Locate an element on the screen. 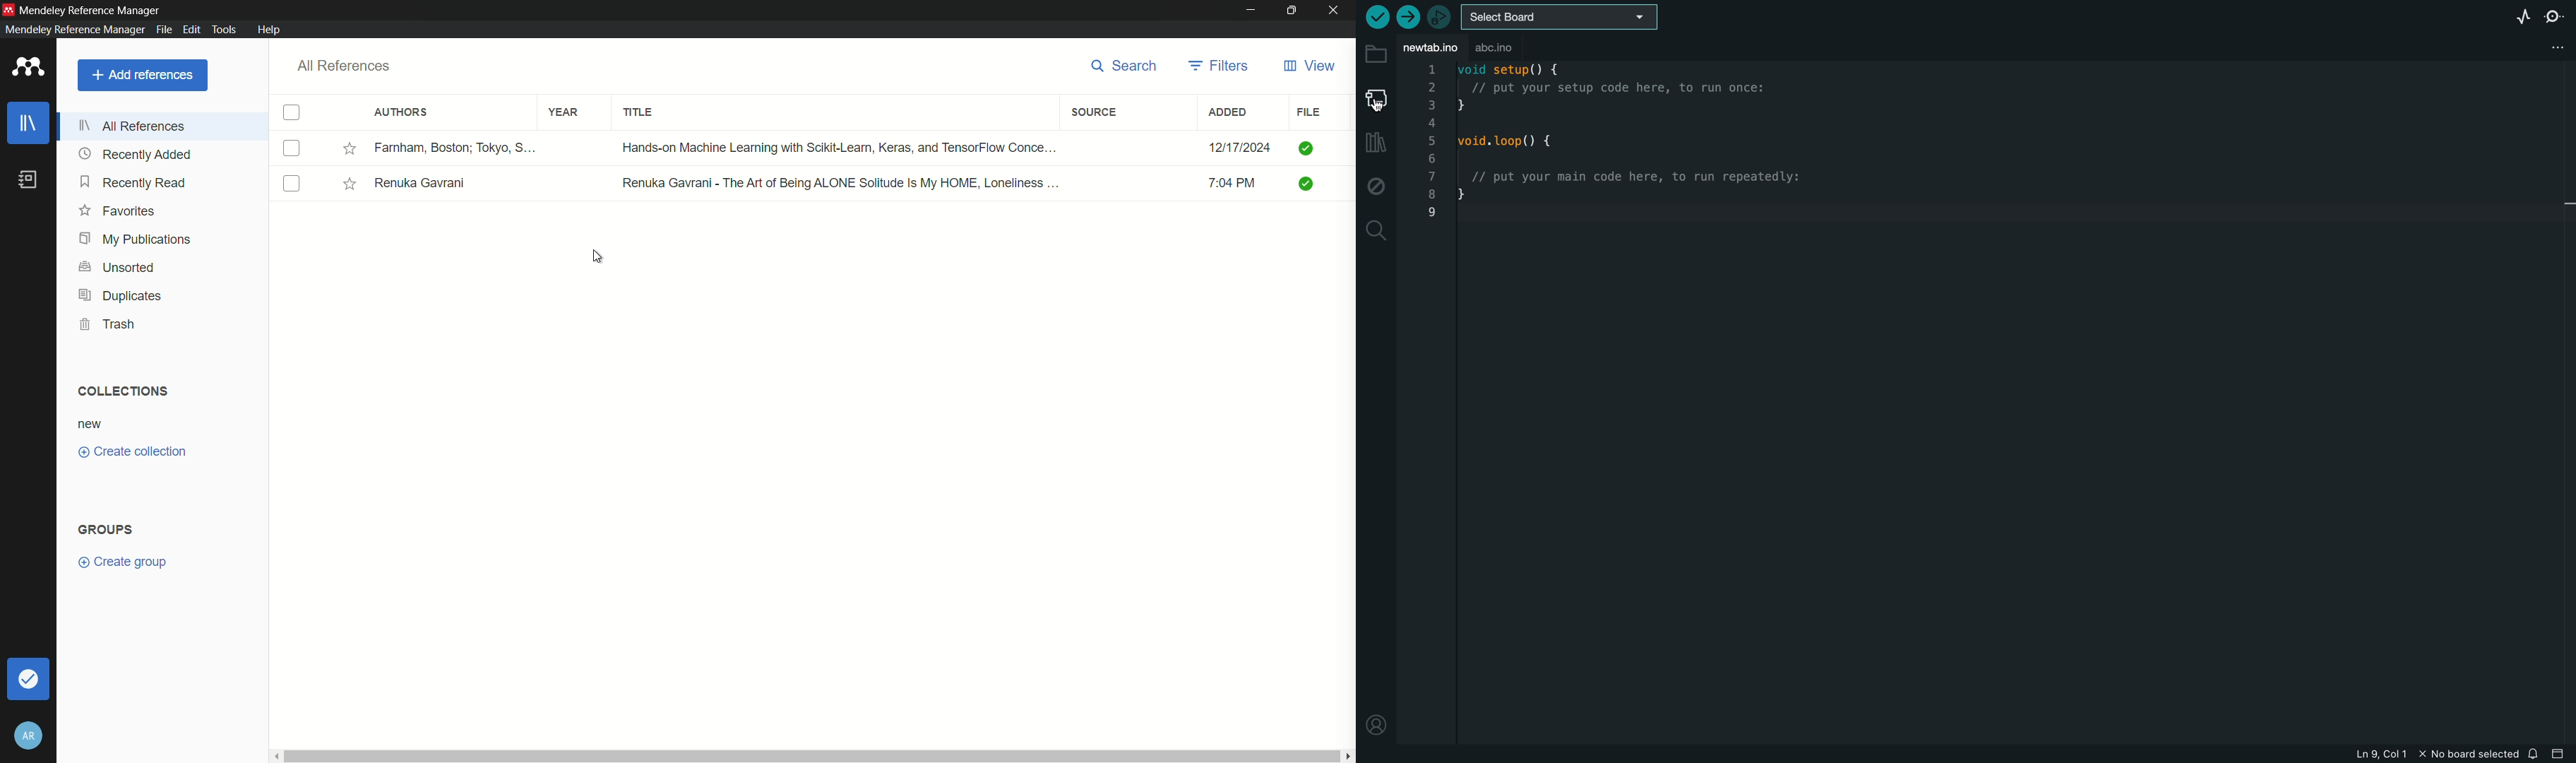  authors is located at coordinates (401, 112).